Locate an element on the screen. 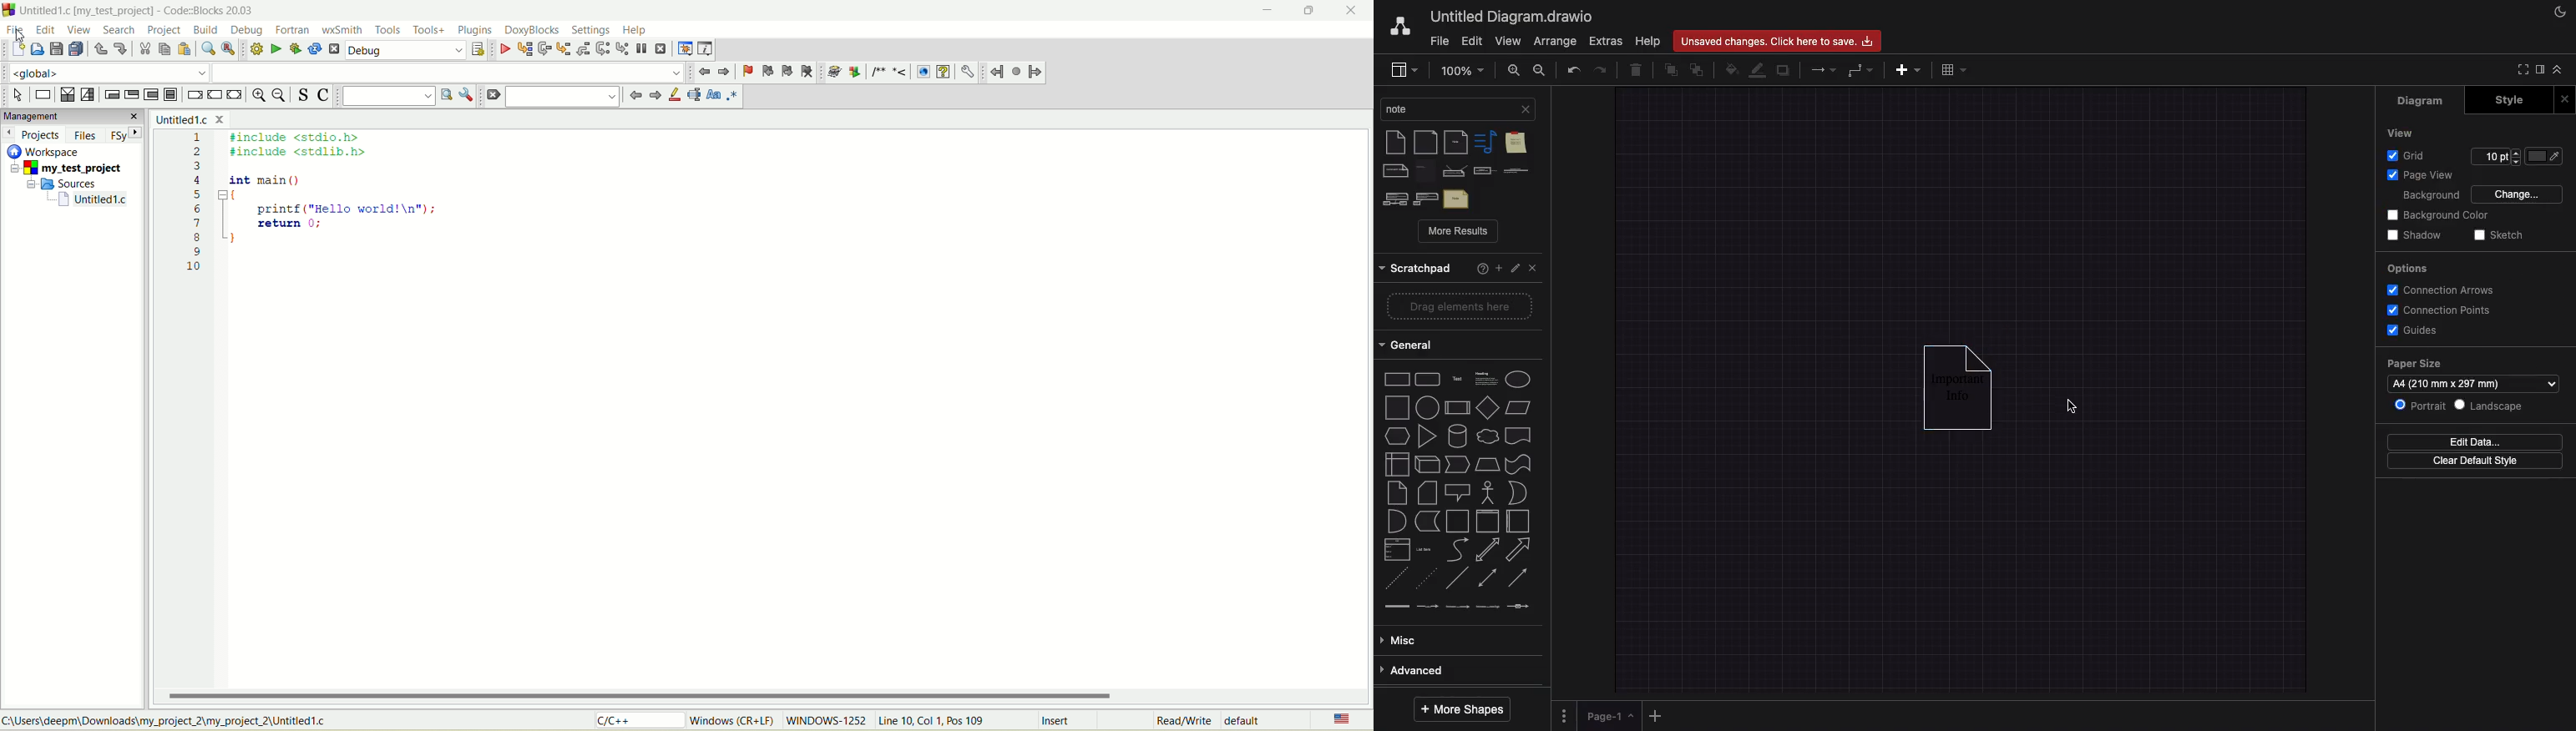 This screenshot has width=2576, height=756. note is located at coordinates (1457, 142).